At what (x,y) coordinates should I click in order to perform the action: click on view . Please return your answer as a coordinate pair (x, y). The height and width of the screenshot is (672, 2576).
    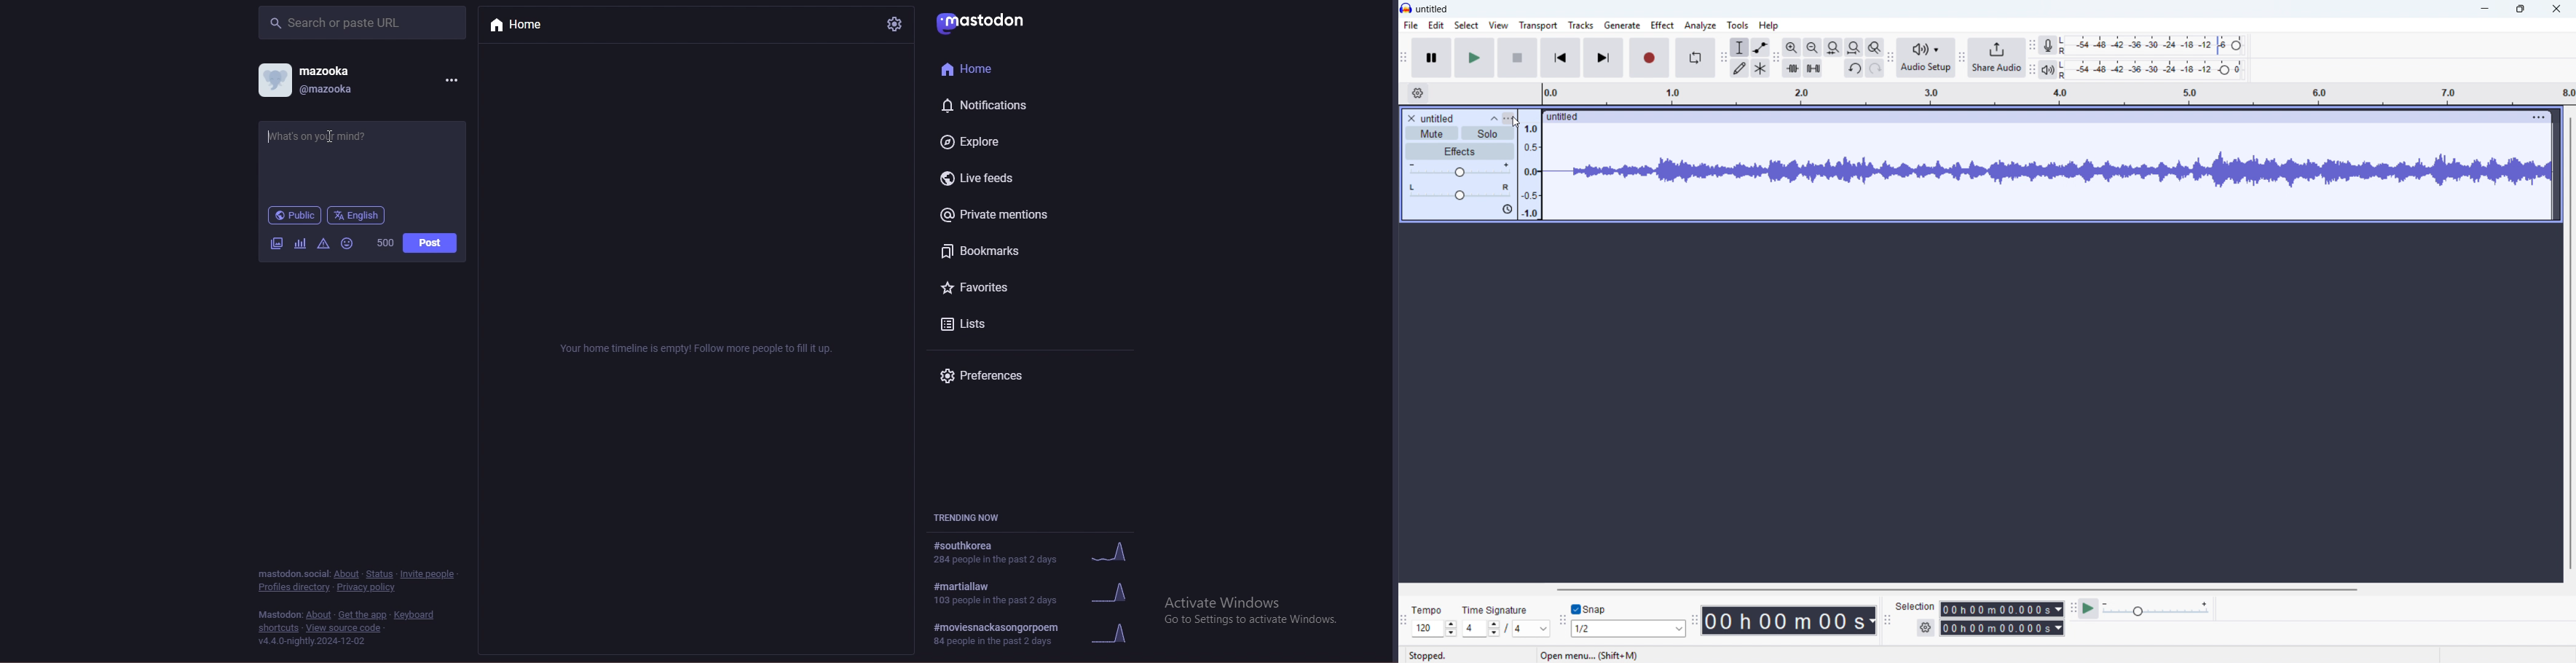
    Looking at the image, I should click on (1498, 25).